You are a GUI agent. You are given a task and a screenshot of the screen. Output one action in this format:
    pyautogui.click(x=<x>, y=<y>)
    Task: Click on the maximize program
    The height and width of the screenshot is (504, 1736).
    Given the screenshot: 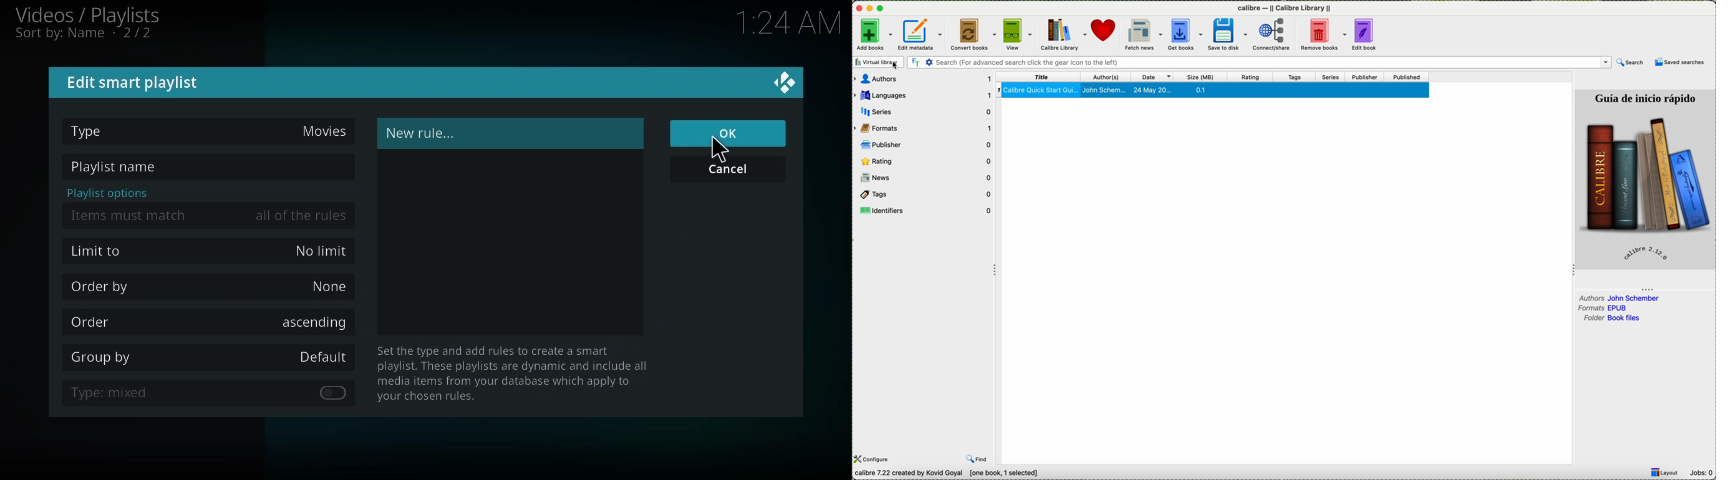 What is the action you would take?
    pyautogui.click(x=882, y=9)
    